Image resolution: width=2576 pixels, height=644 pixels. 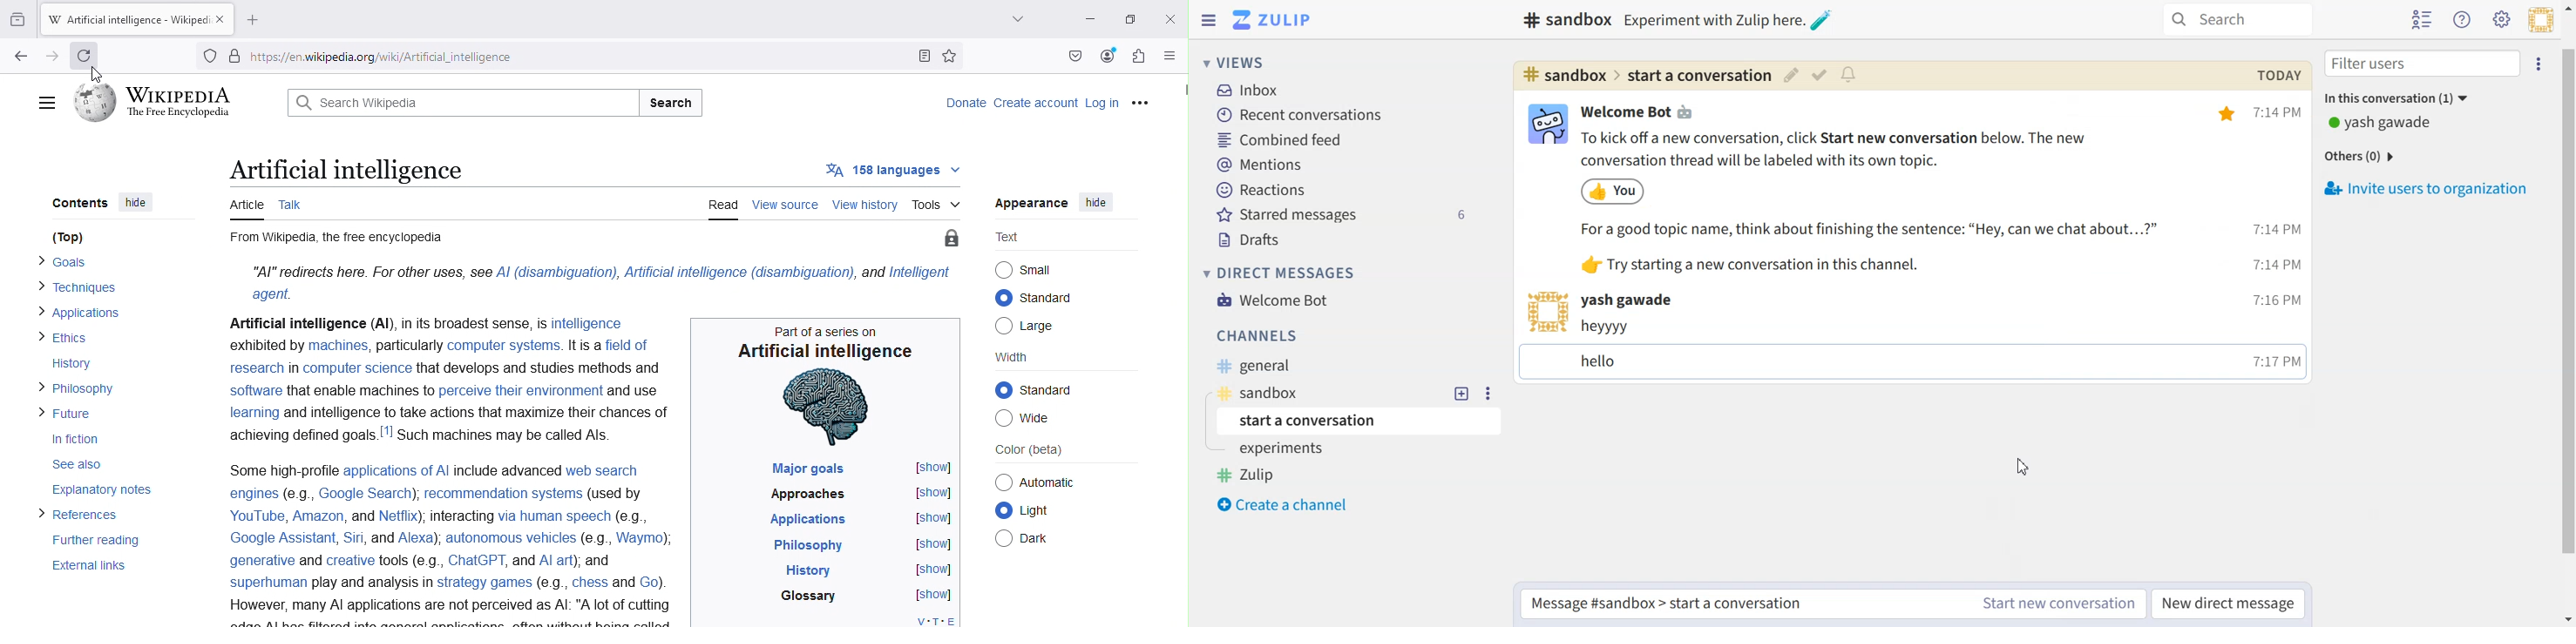 I want to click on Wikipedia logo, so click(x=96, y=104).